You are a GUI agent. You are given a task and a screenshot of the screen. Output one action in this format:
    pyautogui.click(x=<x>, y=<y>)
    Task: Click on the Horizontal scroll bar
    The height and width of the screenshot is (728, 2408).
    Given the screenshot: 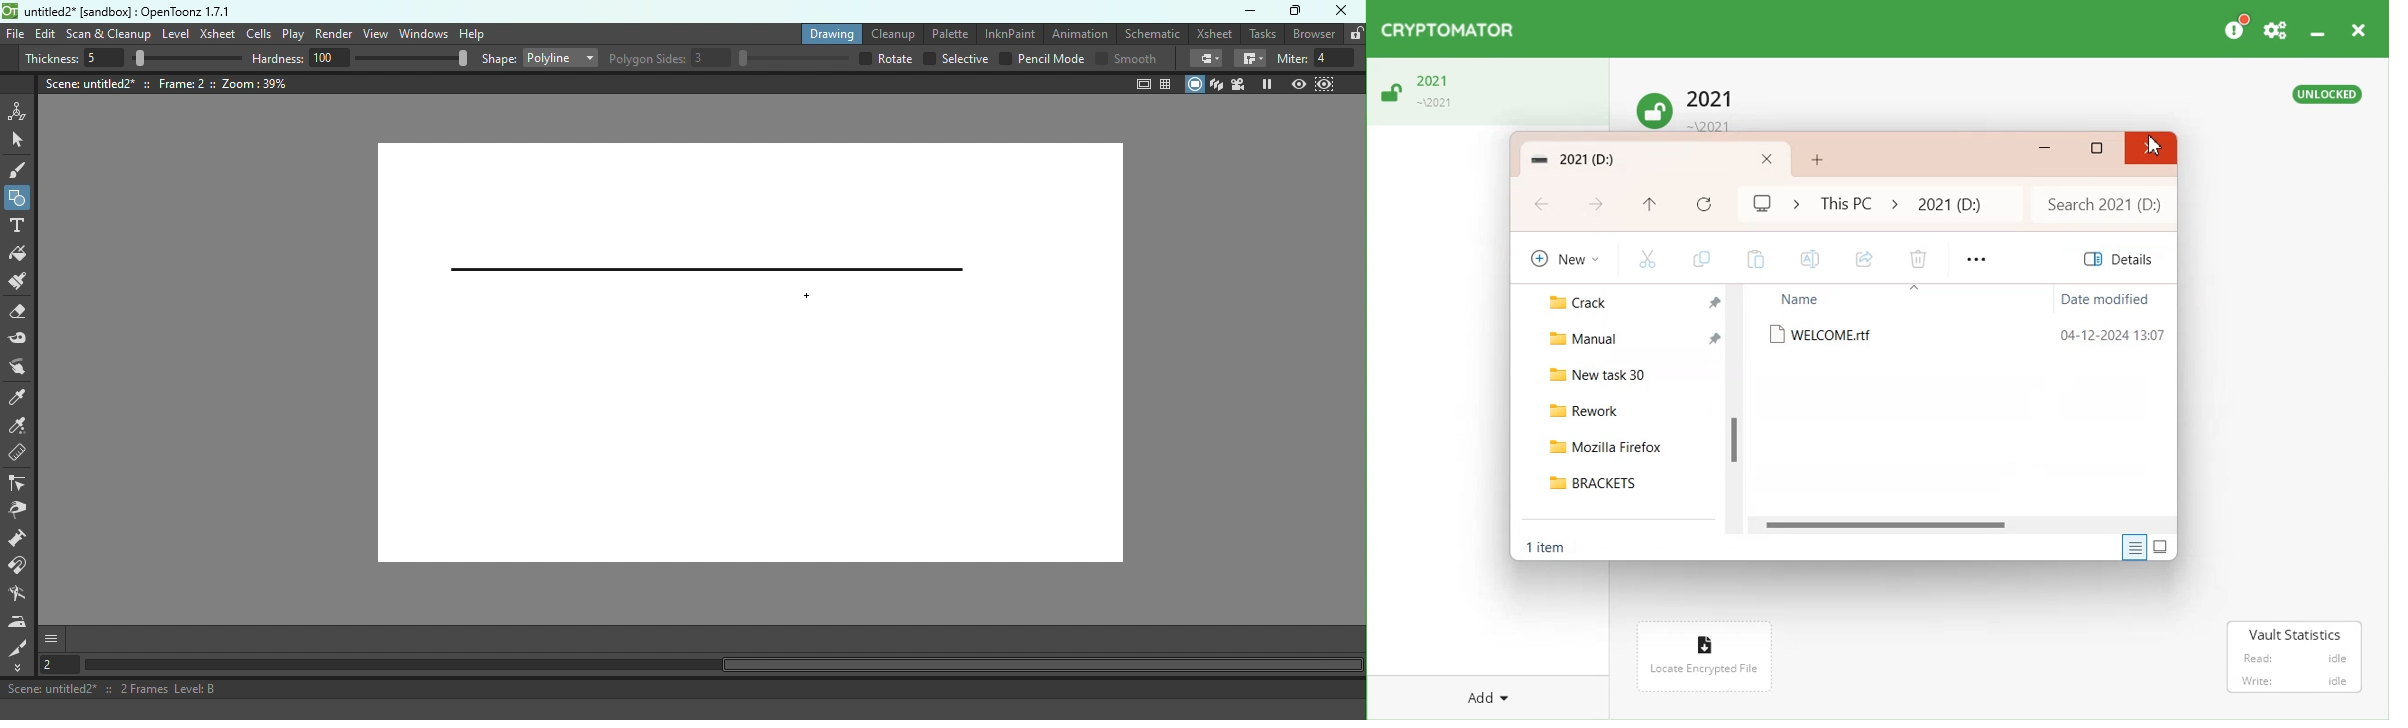 What is the action you would take?
    pyautogui.click(x=722, y=665)
    